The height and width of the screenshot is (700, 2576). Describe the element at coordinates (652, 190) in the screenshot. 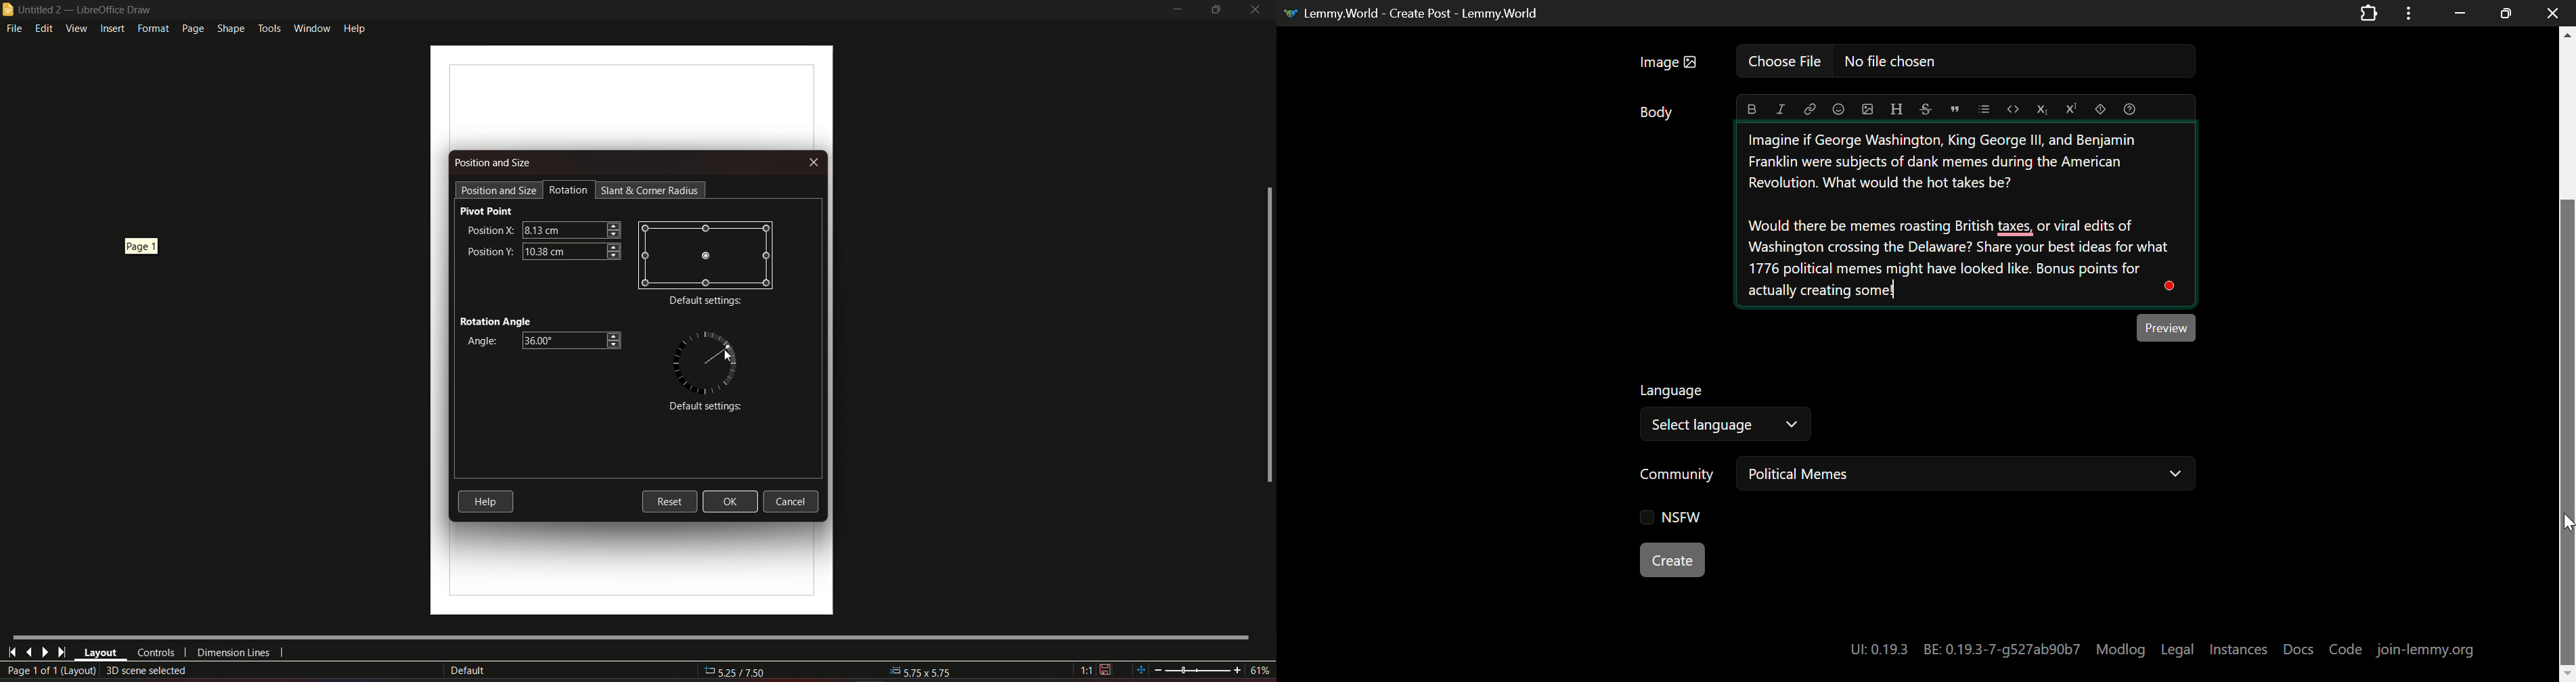

I see `Start and corner radius` at that location.